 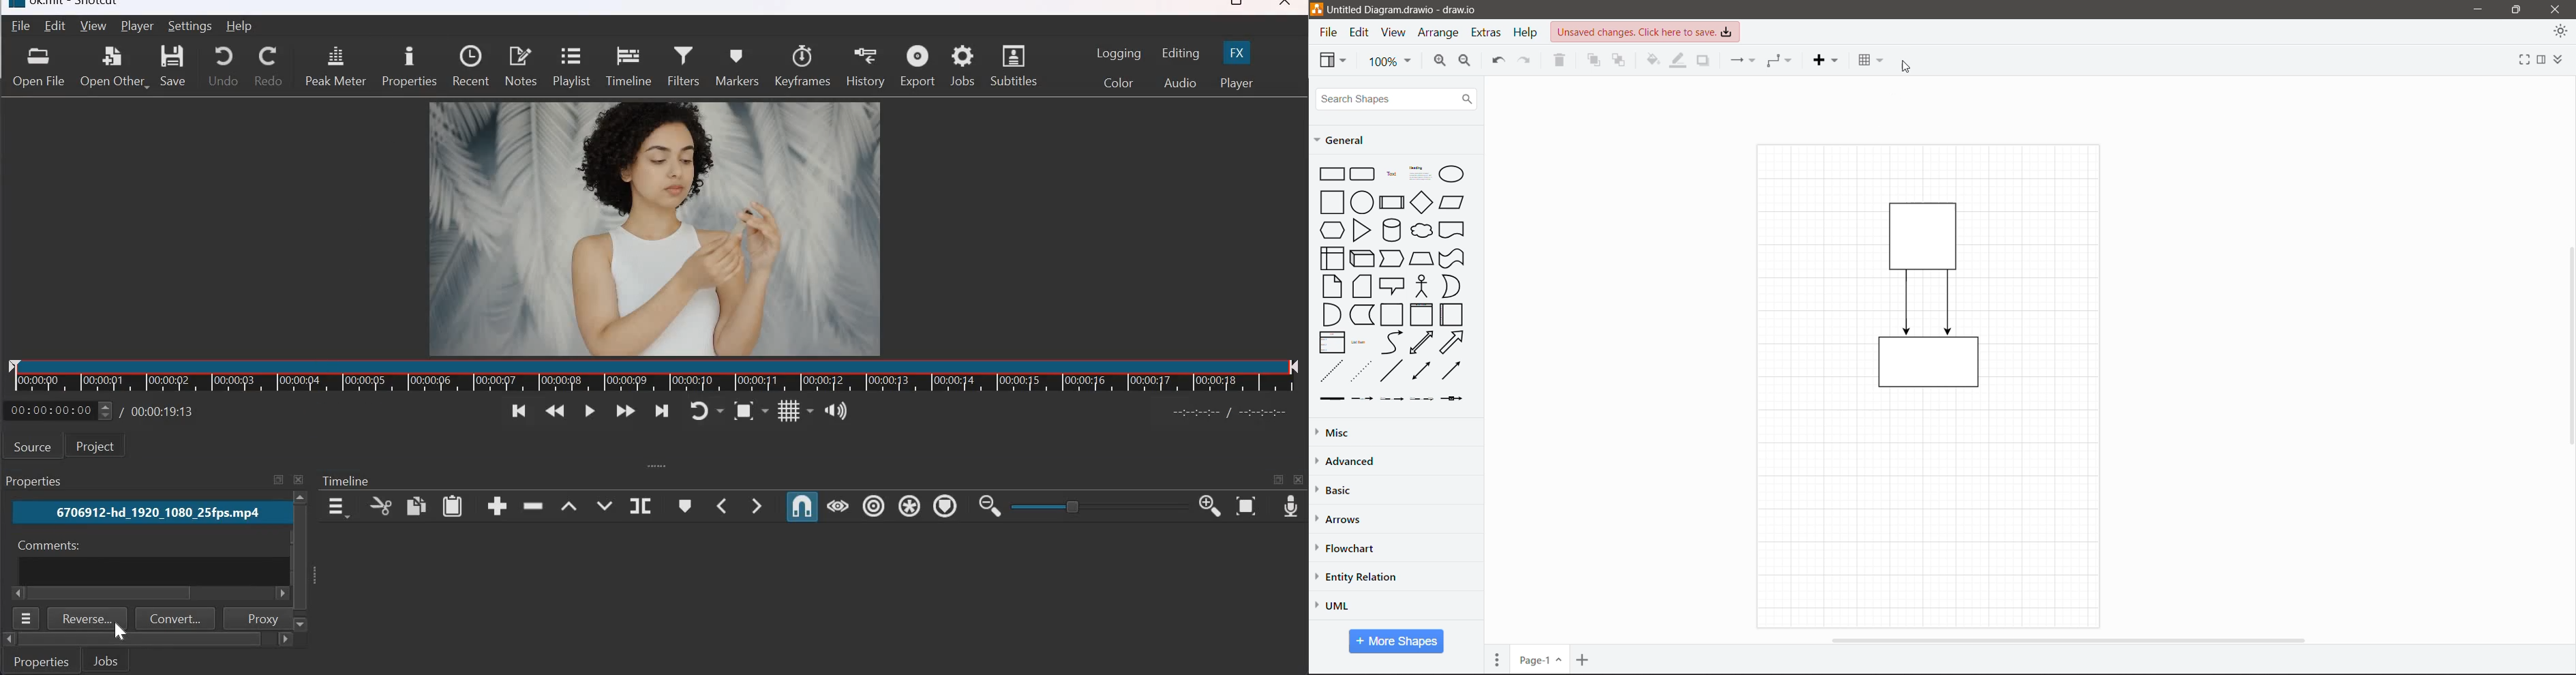 What do you see at coordinates (27, 618) in the screenshot?
I see `options` at bounding box center [27, 618].